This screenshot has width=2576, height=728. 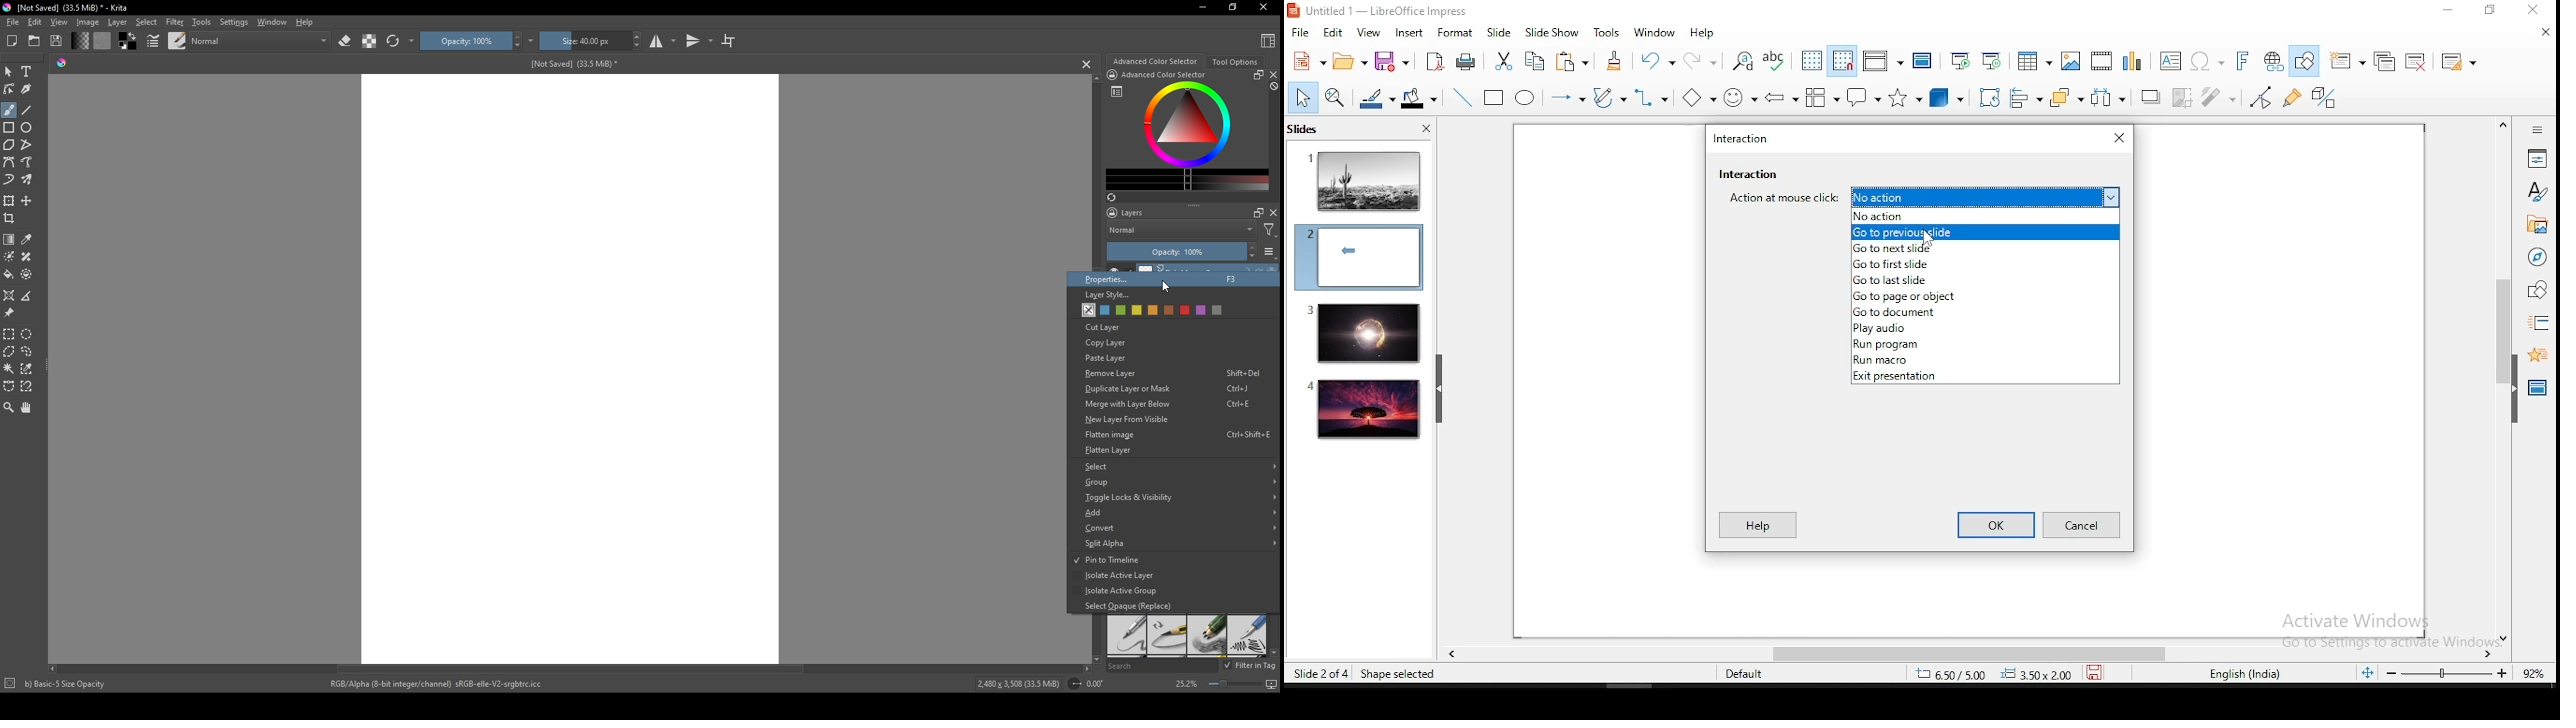 What do you see at coordinates (34, 22) in the screenshot?
I see `Edit` at bounding box center [34, 22].